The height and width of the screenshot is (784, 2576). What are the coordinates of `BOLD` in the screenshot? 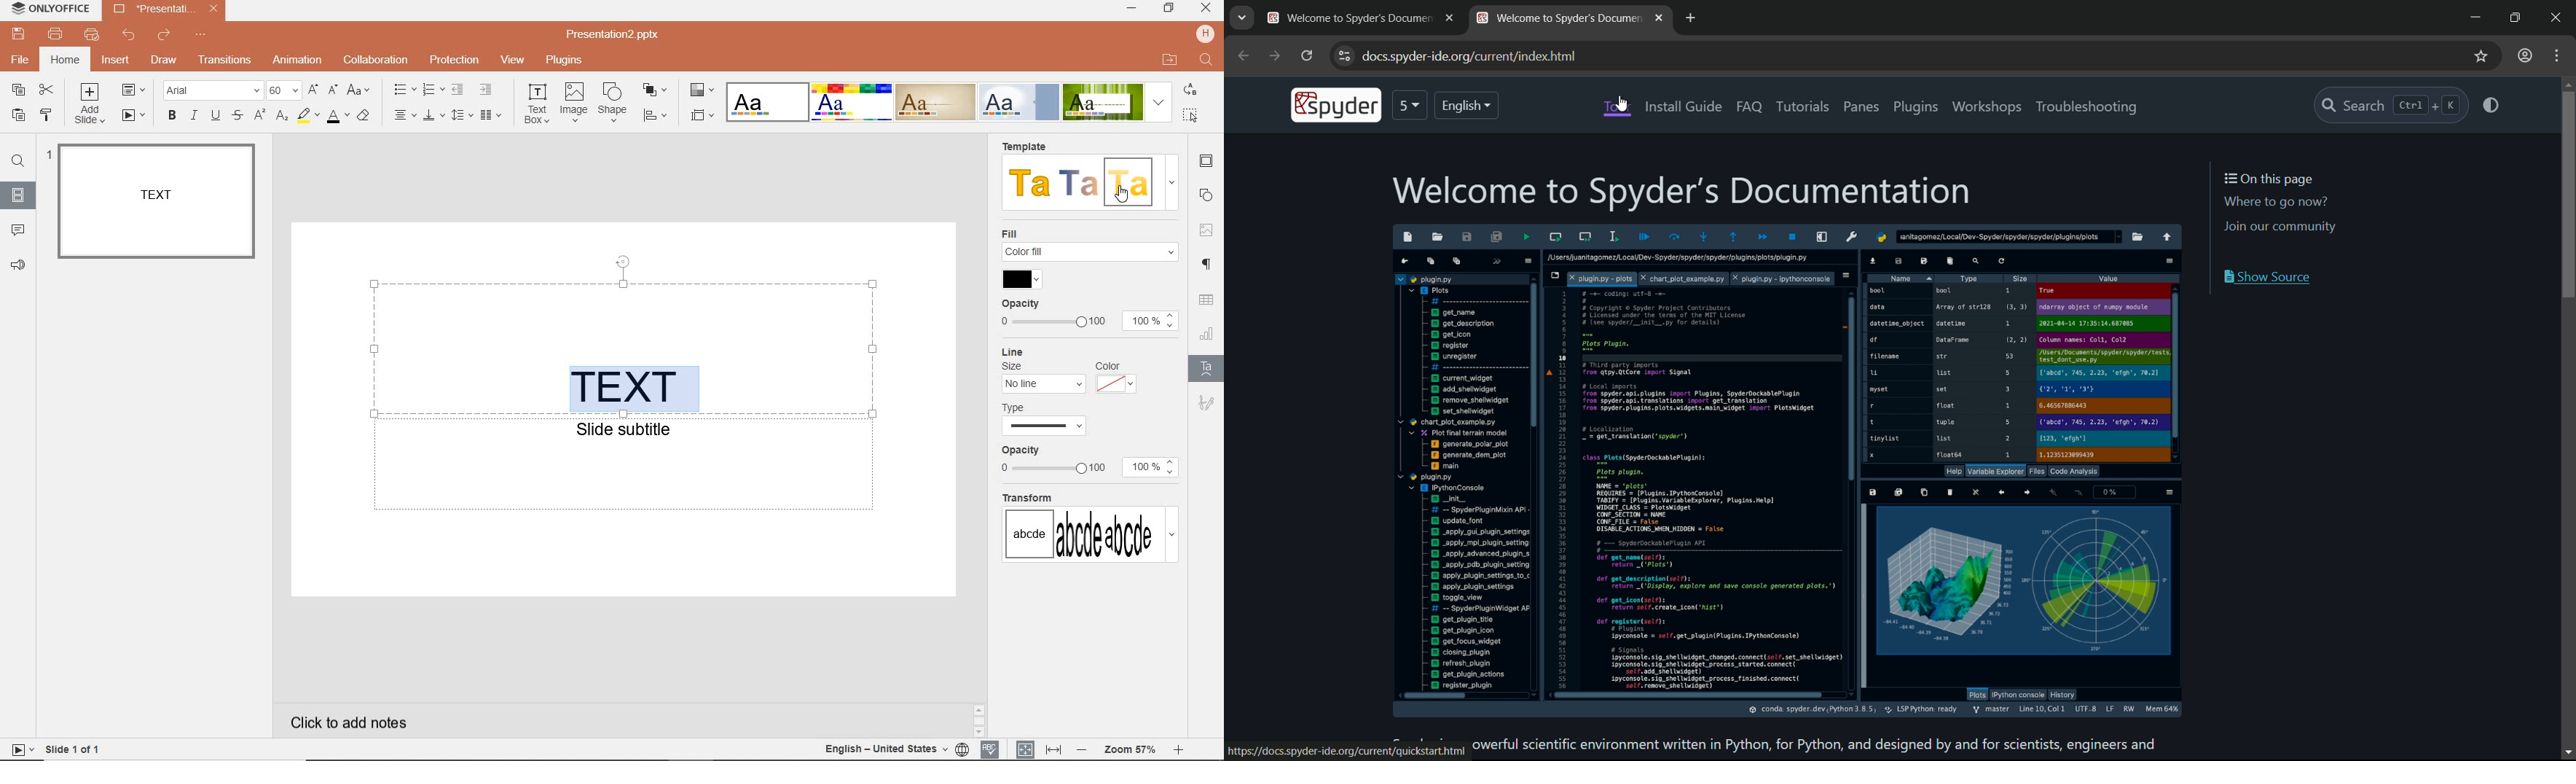 It's located at (169, 117).